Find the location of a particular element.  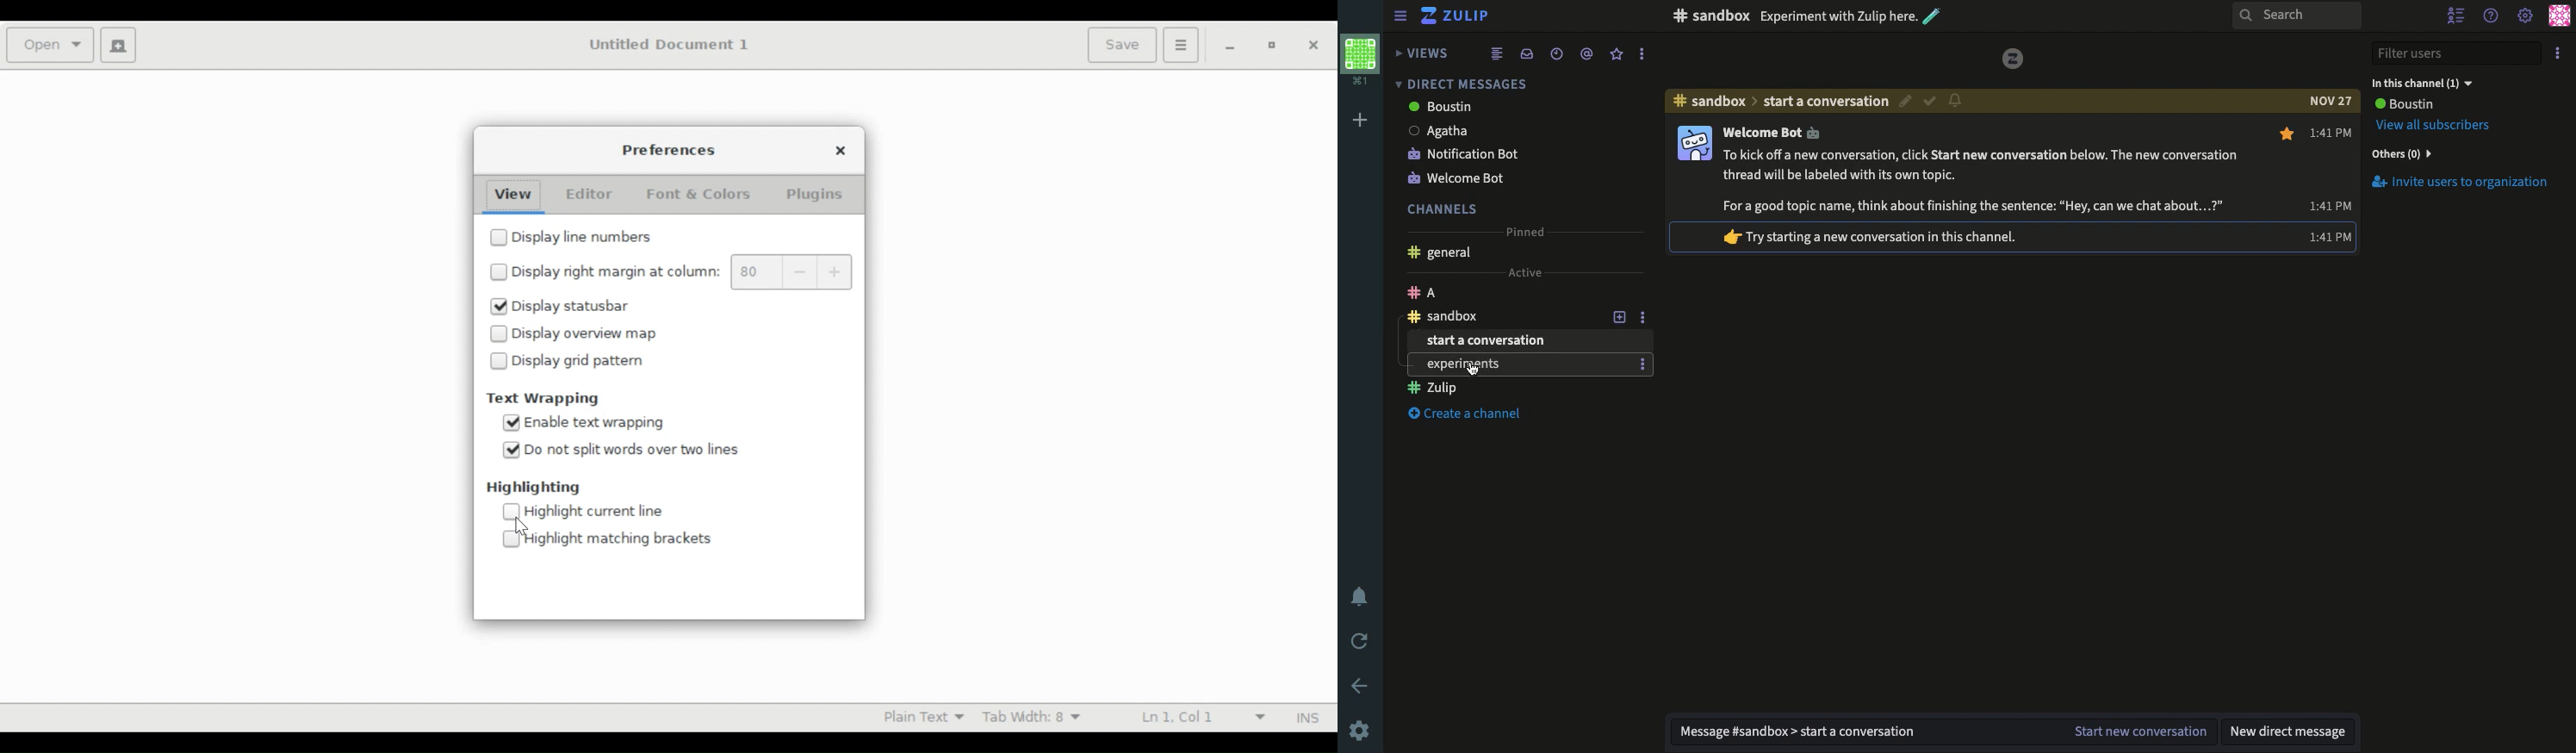

Add a topic is located at coordinates (1622, 316).